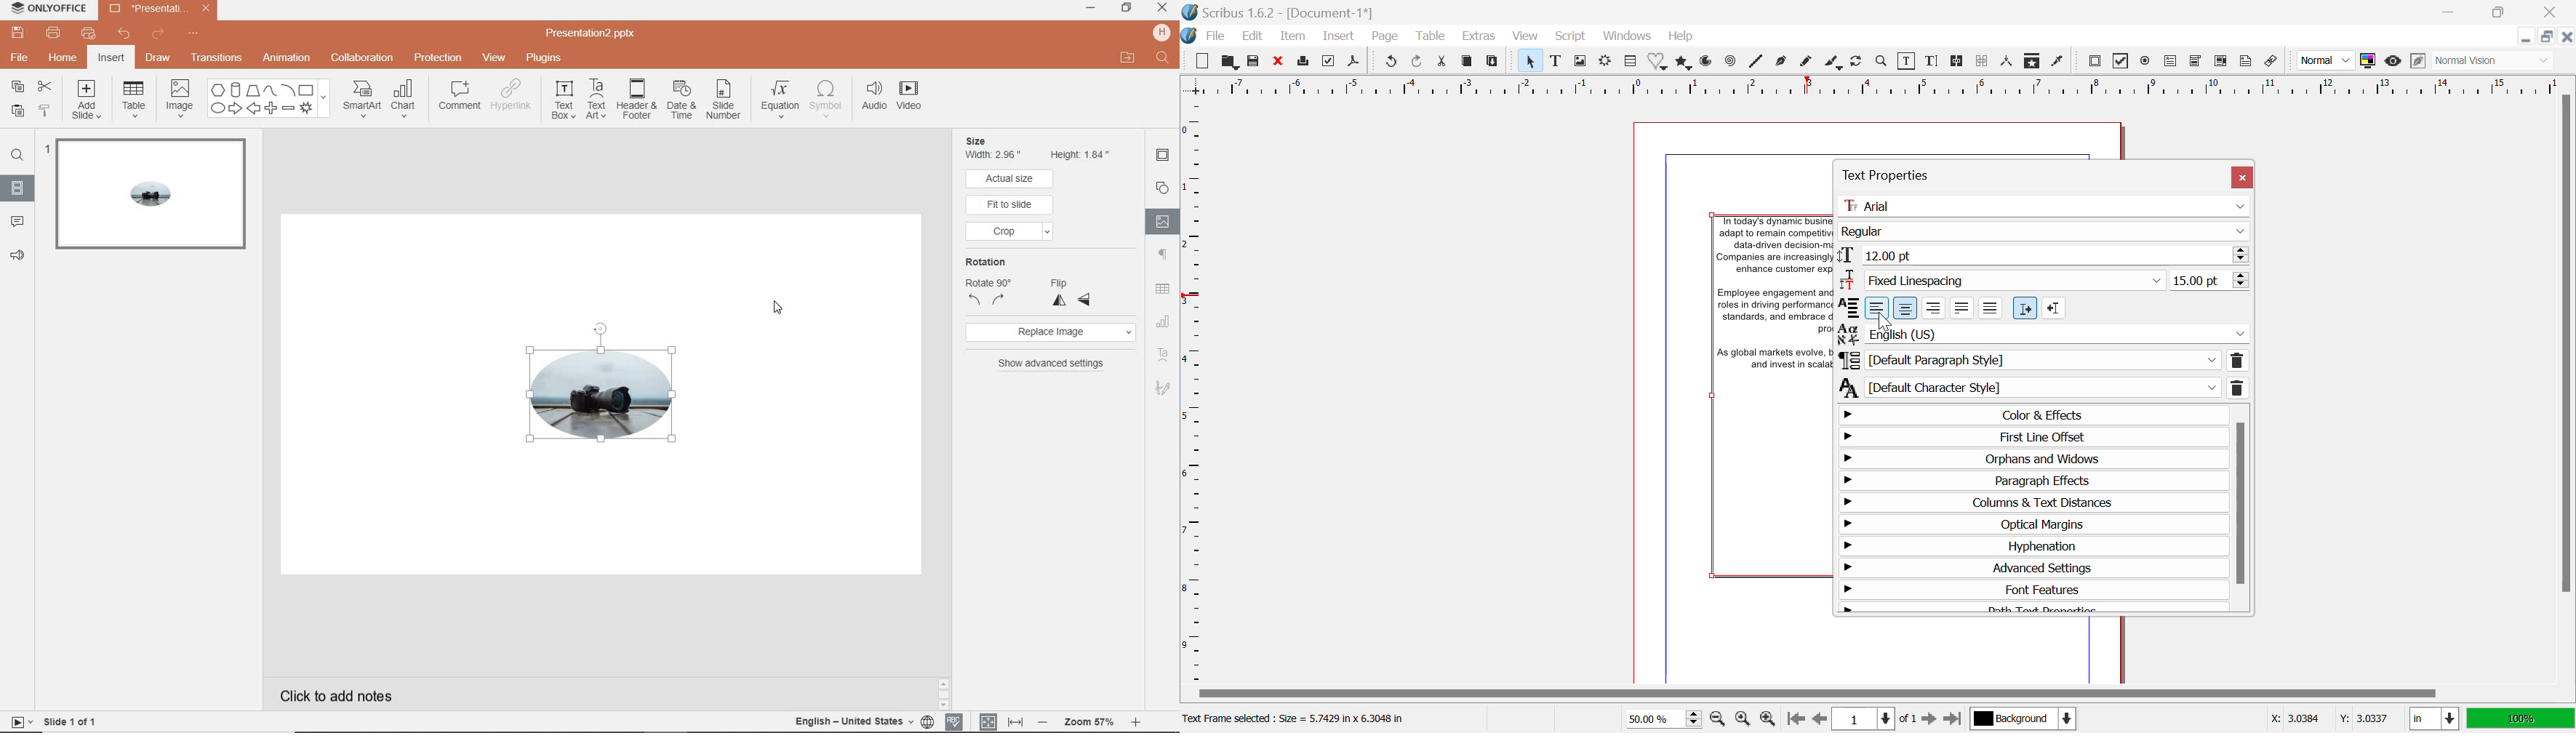  Describe the element at coordinates (2001, 283) in the screenshot. I see `Linespacing Type` at that location.